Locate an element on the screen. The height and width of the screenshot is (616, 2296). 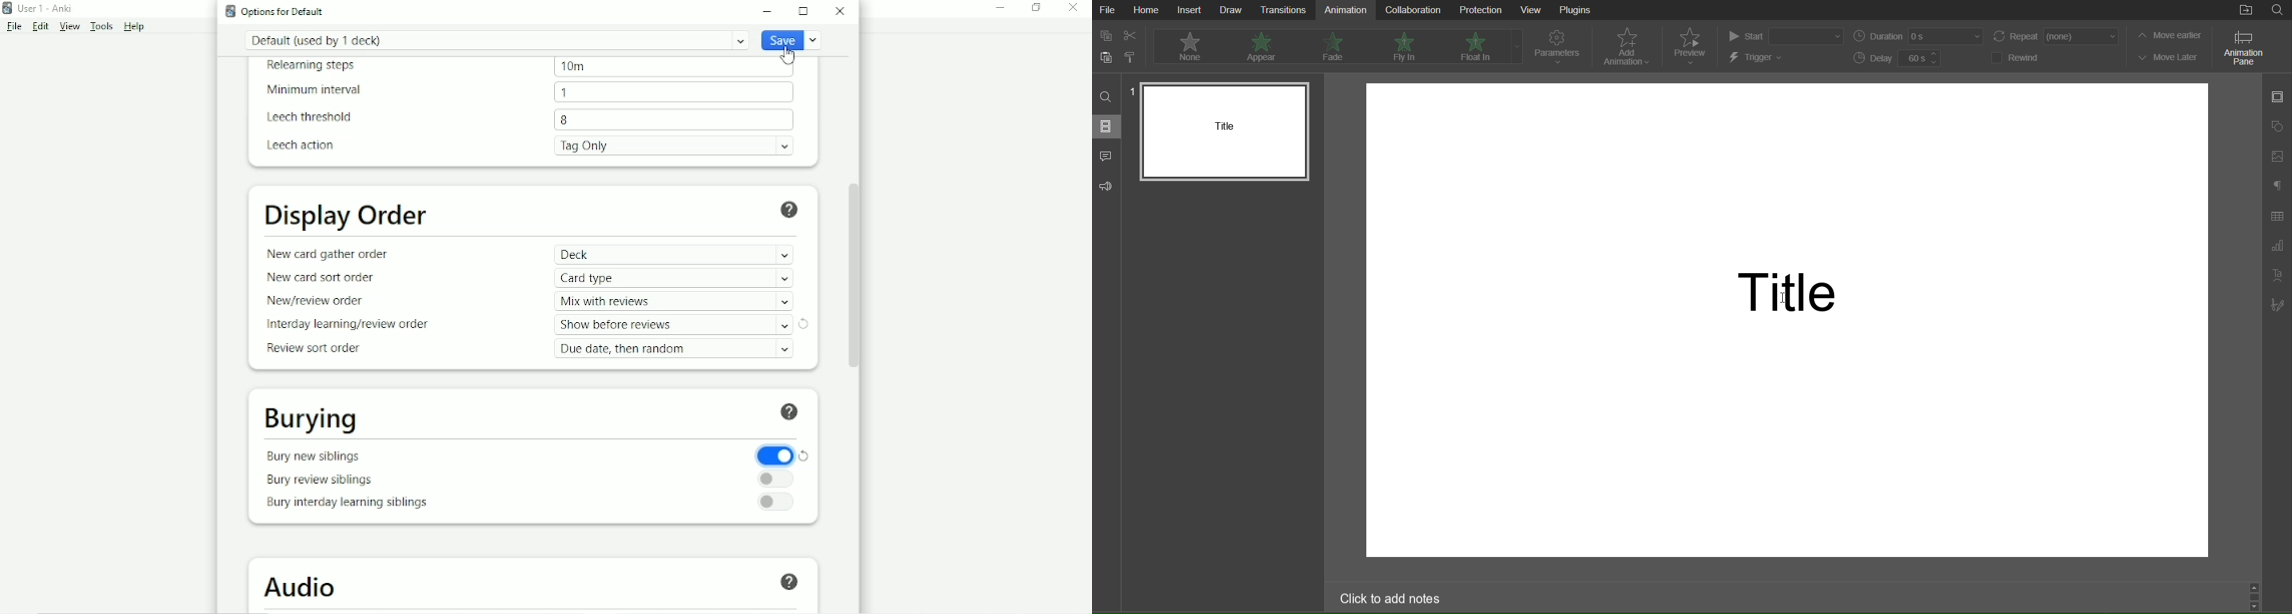
Move earlier is located at coordinates (2168, 36).